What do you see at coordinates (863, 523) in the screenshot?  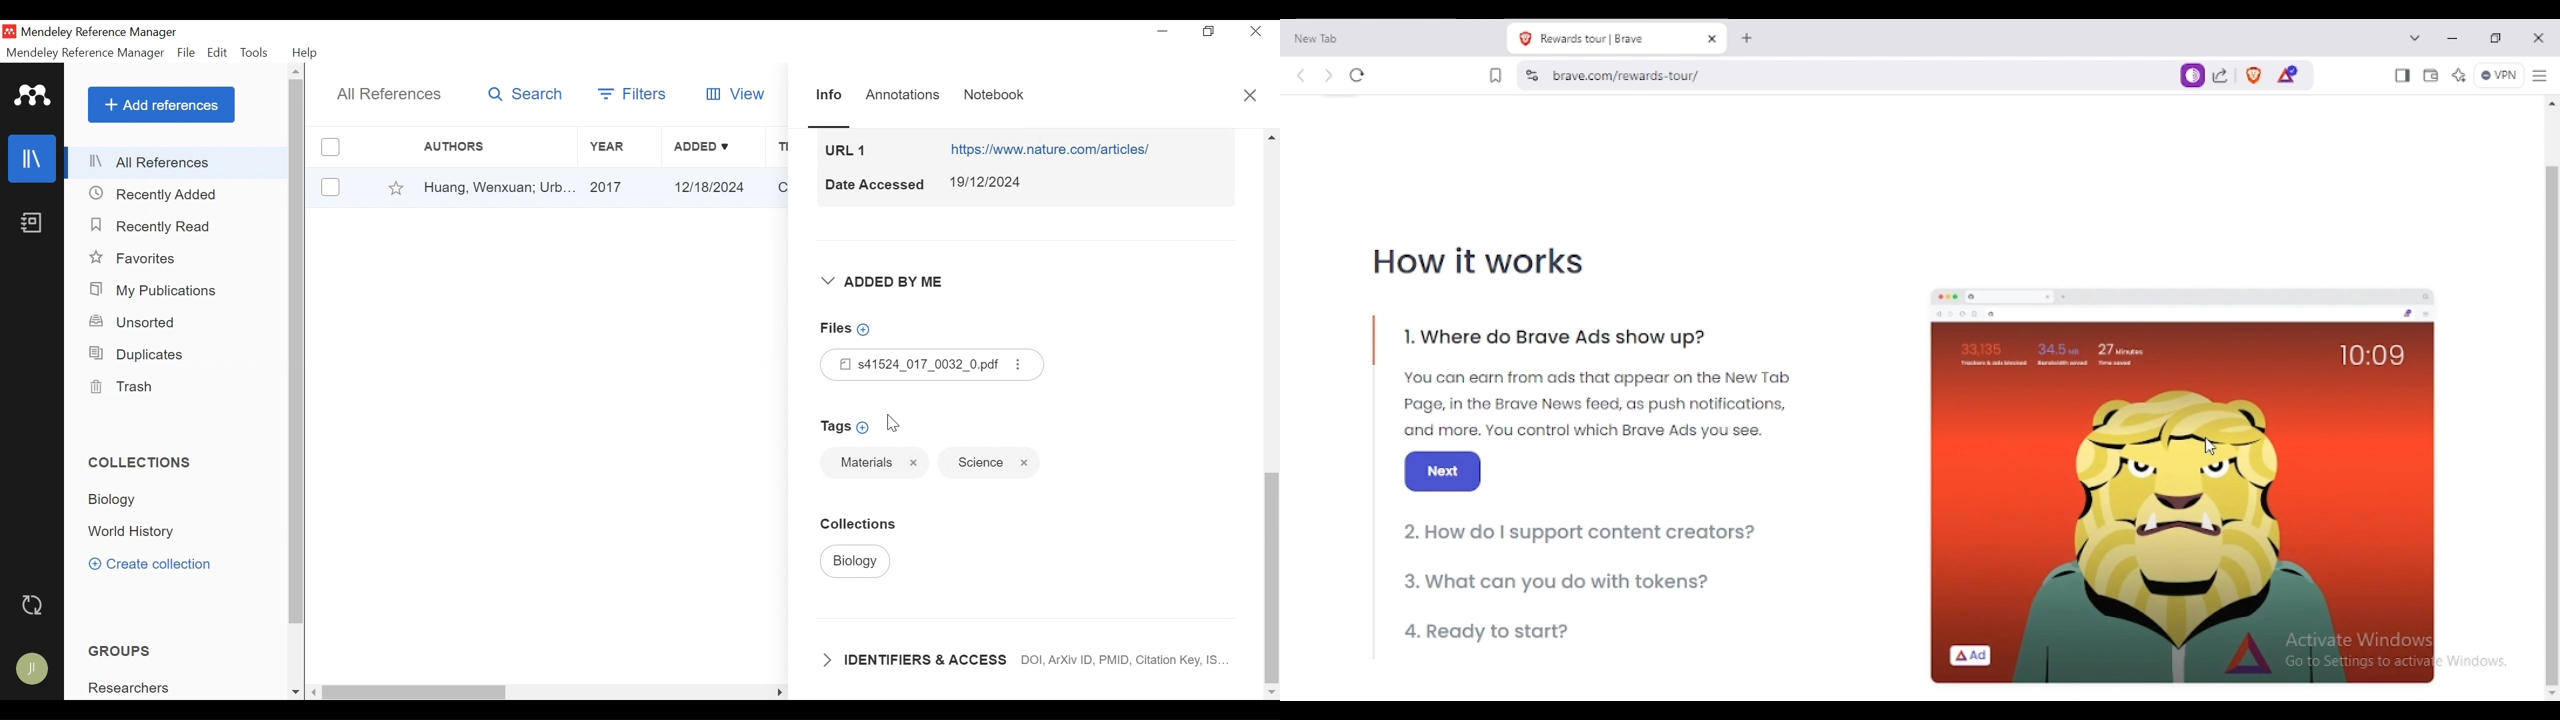 I see `Collections` at bounding box center [863, 523].